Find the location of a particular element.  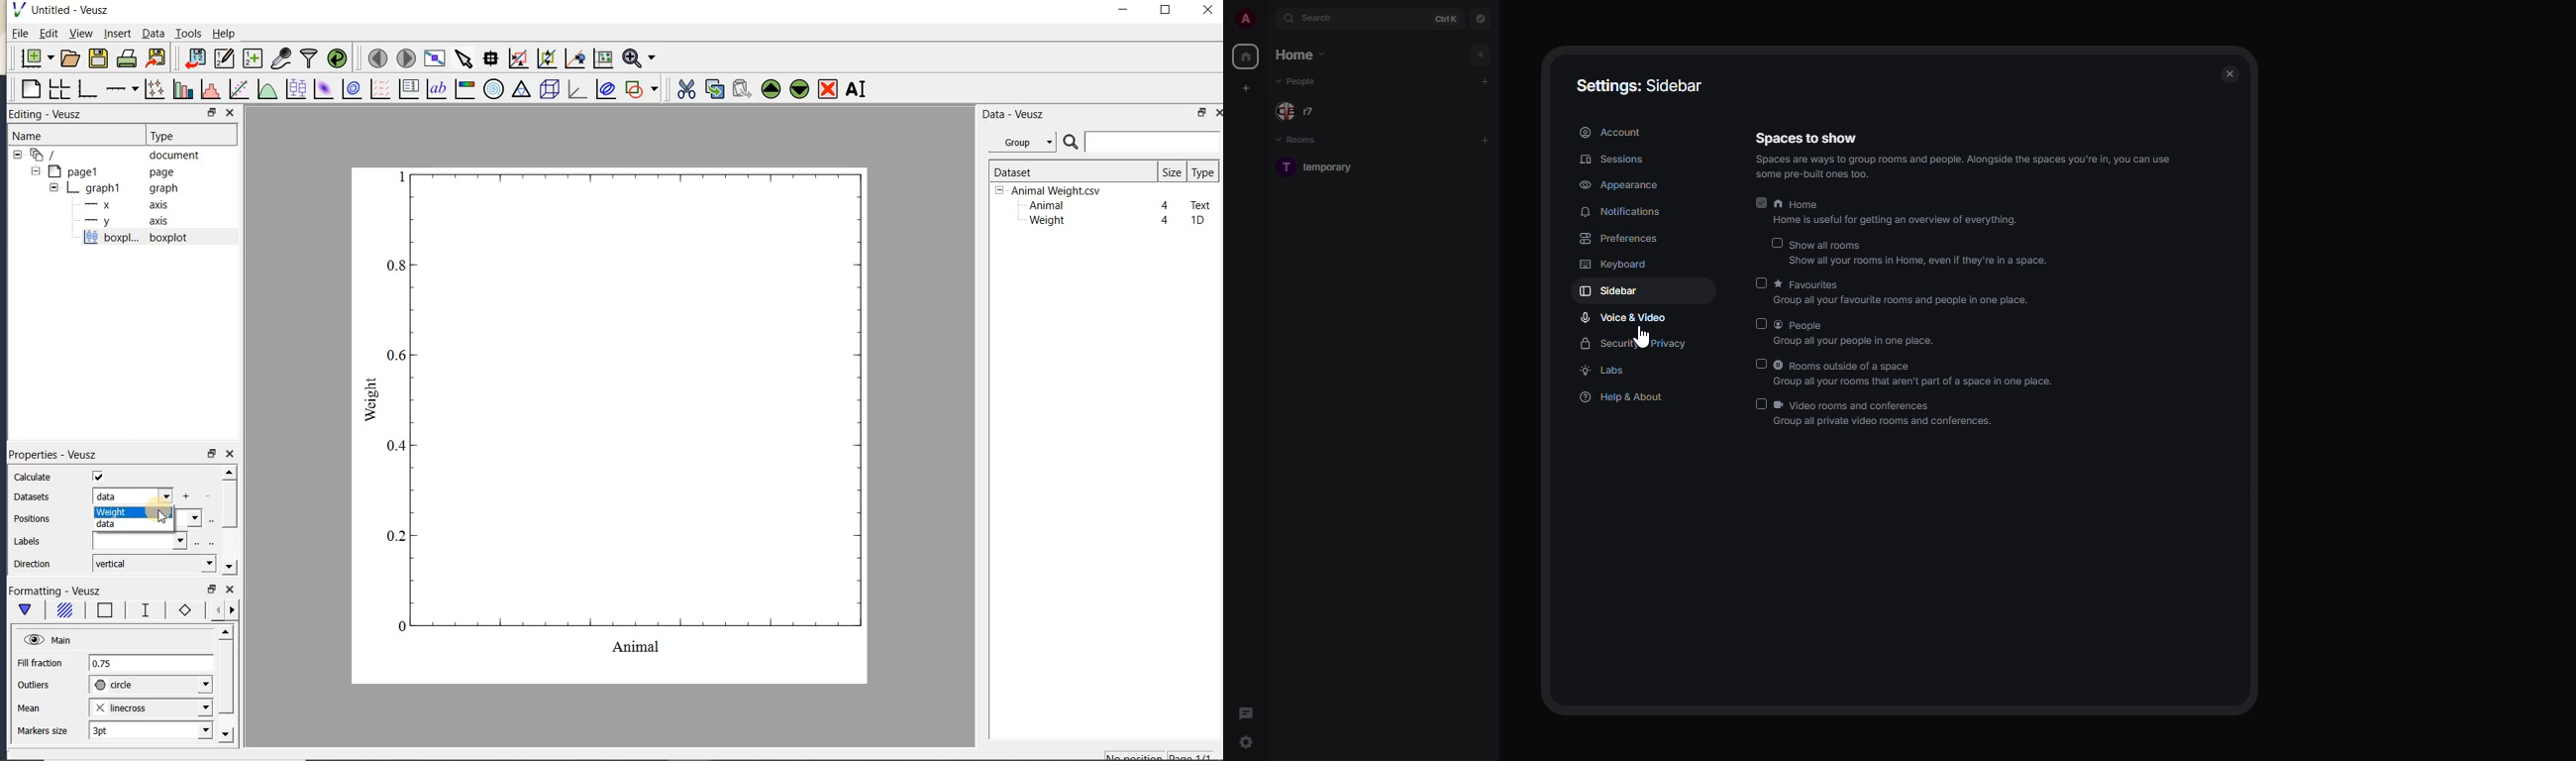

video rooms and conferences is located at coordinates (1889, 412).